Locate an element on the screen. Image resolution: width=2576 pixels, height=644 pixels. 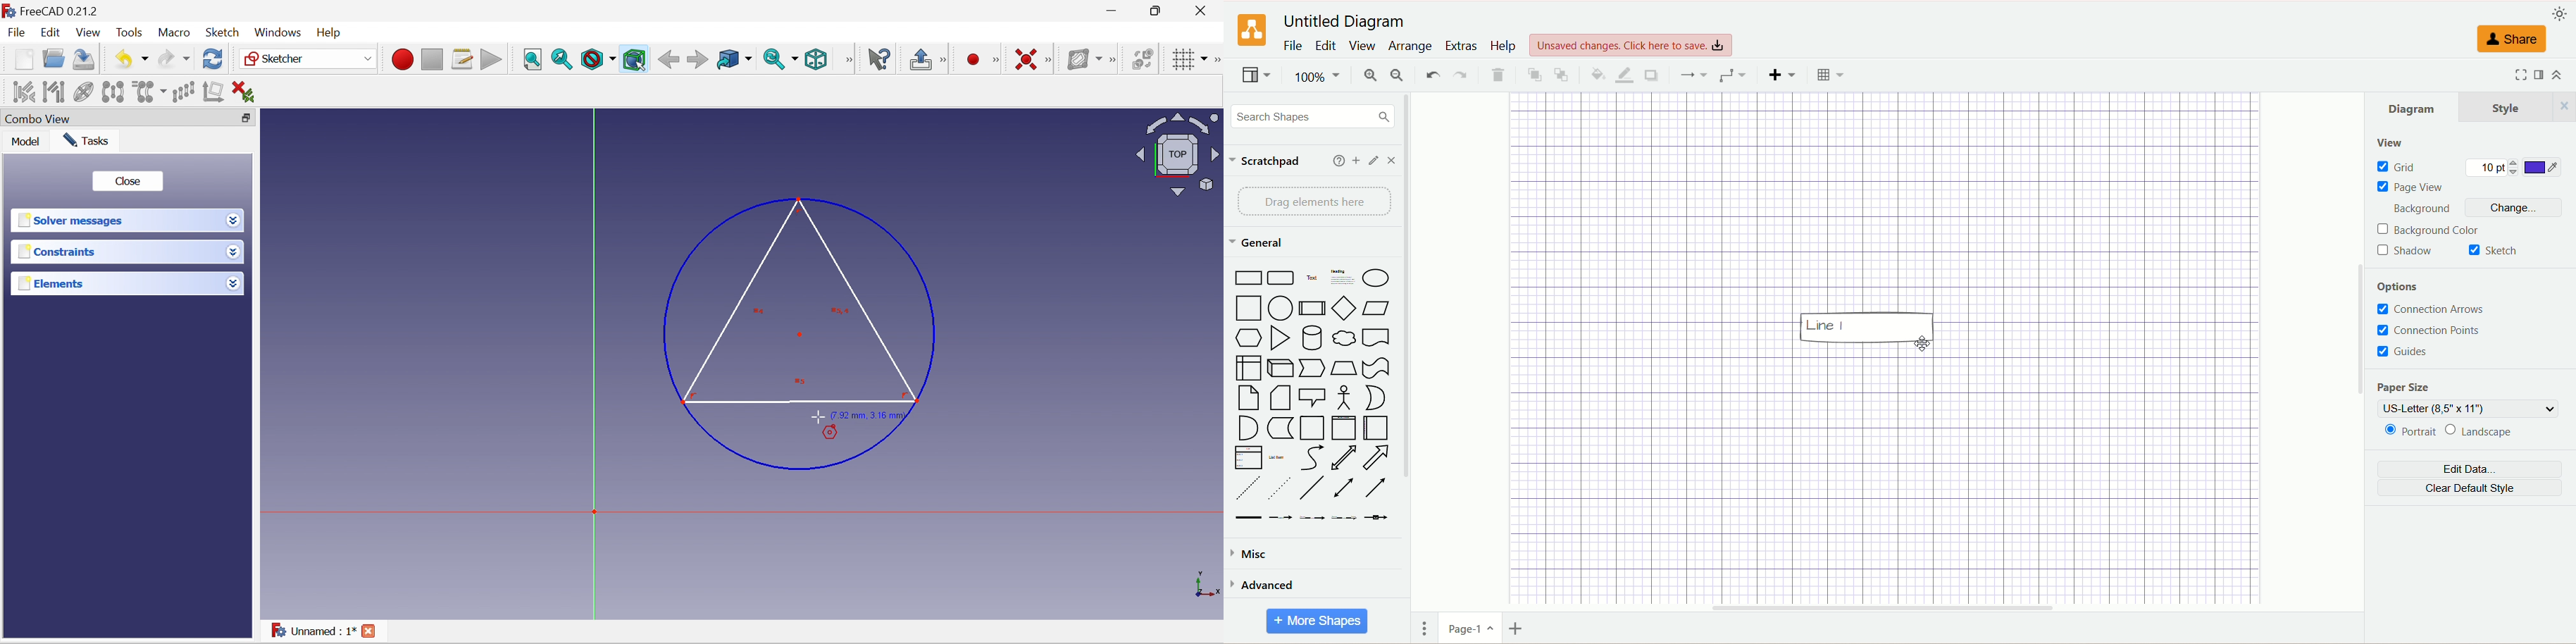
Diamond is located at coordinates (1343, 308).